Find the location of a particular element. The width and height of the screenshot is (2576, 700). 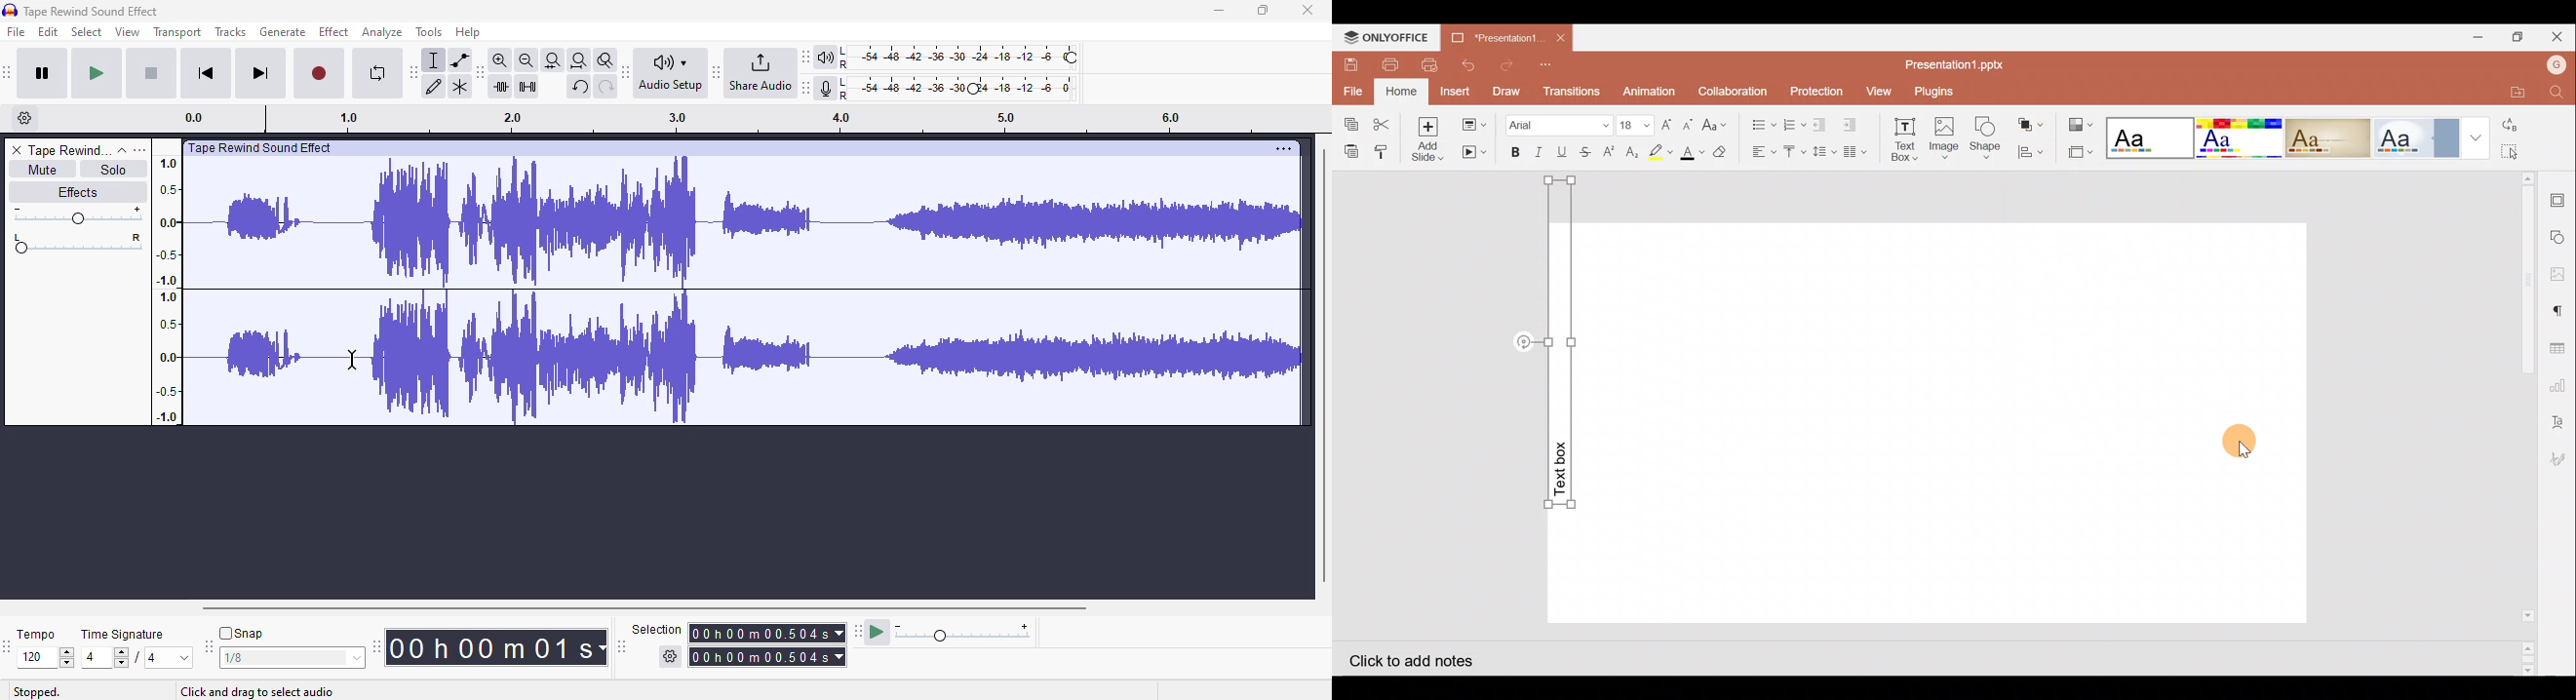

Change slide layout is located at coordinates (1475, 123).